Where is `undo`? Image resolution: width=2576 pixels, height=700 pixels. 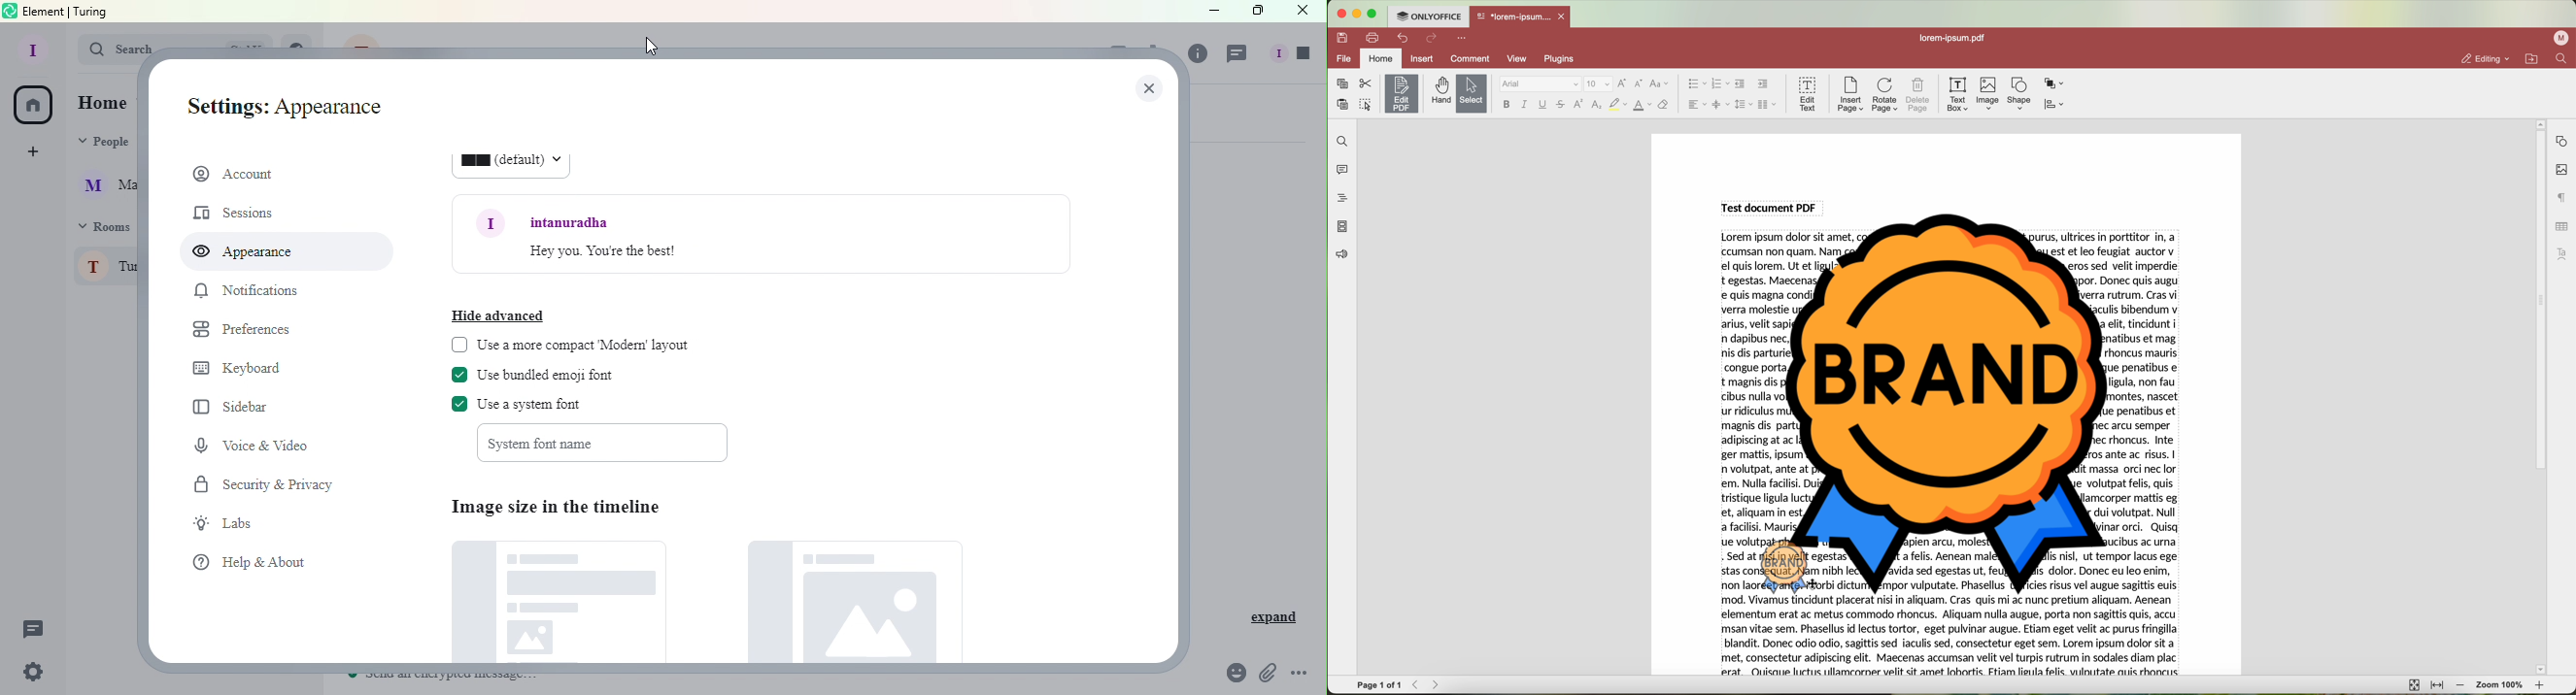 undo is located at coordinates (1404, 38).